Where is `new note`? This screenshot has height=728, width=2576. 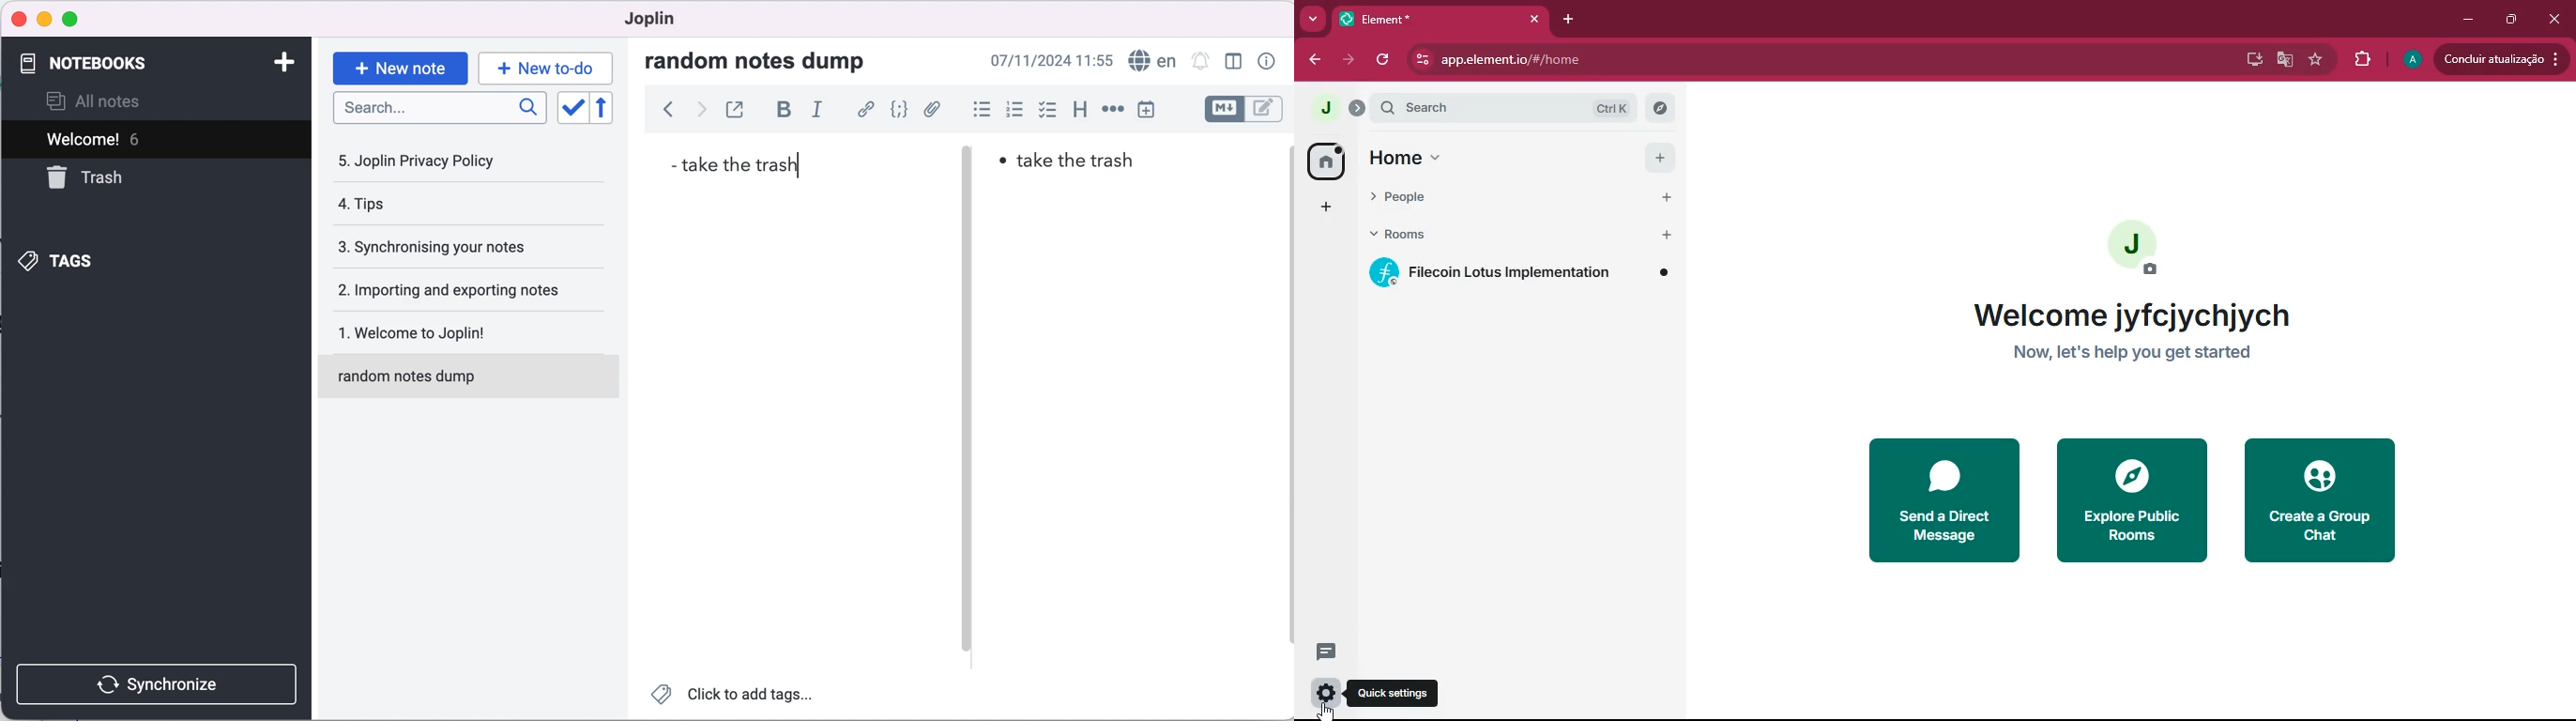
new note is located at coordinates (399, 67).